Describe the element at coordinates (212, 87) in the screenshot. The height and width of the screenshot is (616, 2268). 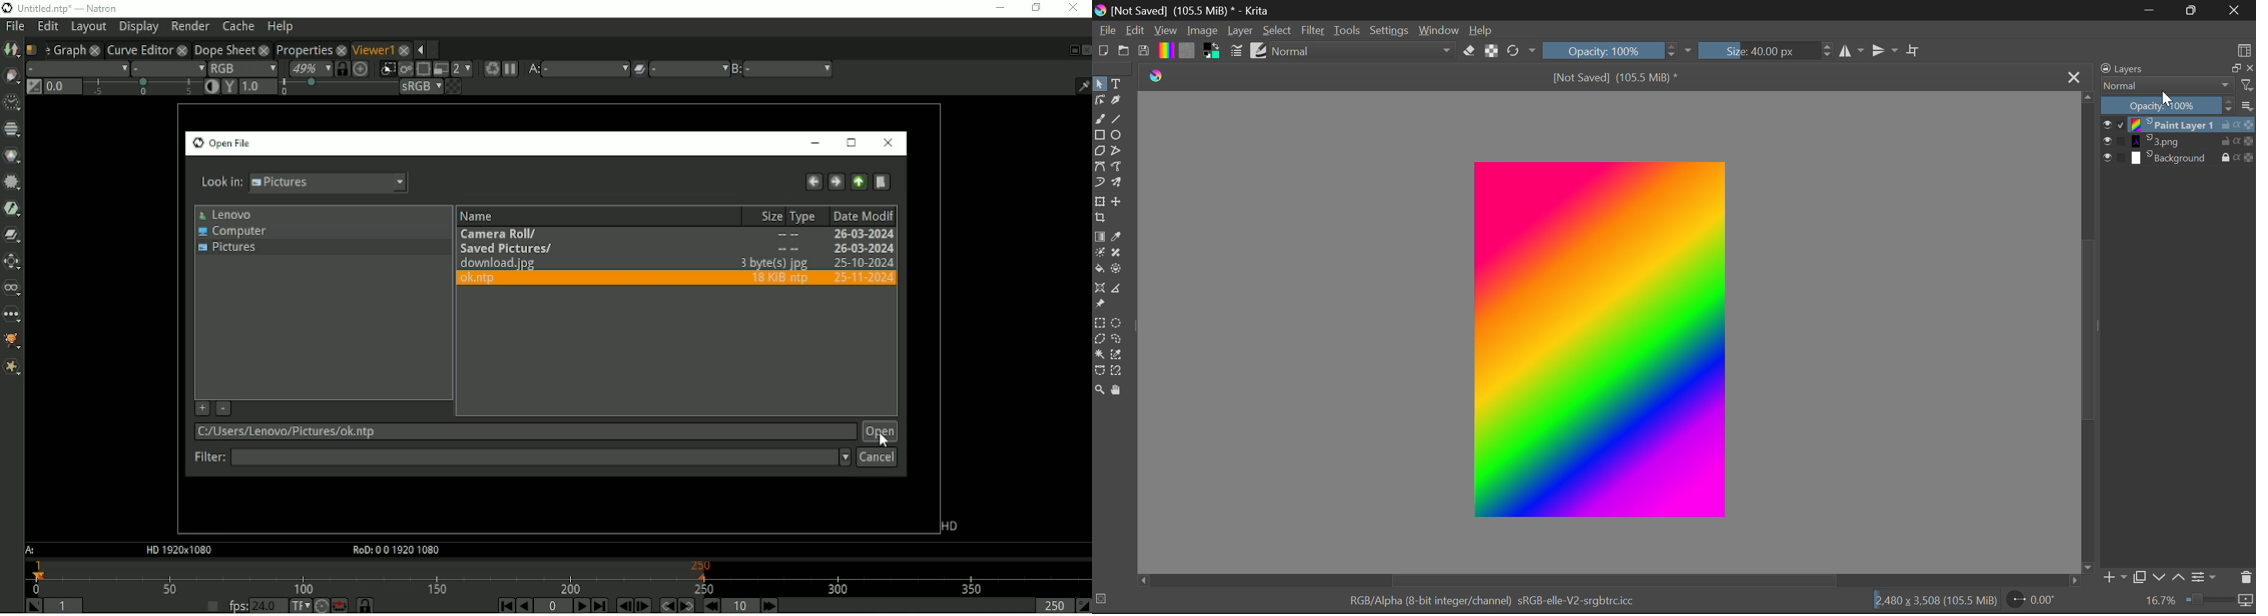
I see `Auto-contrast` at that location.